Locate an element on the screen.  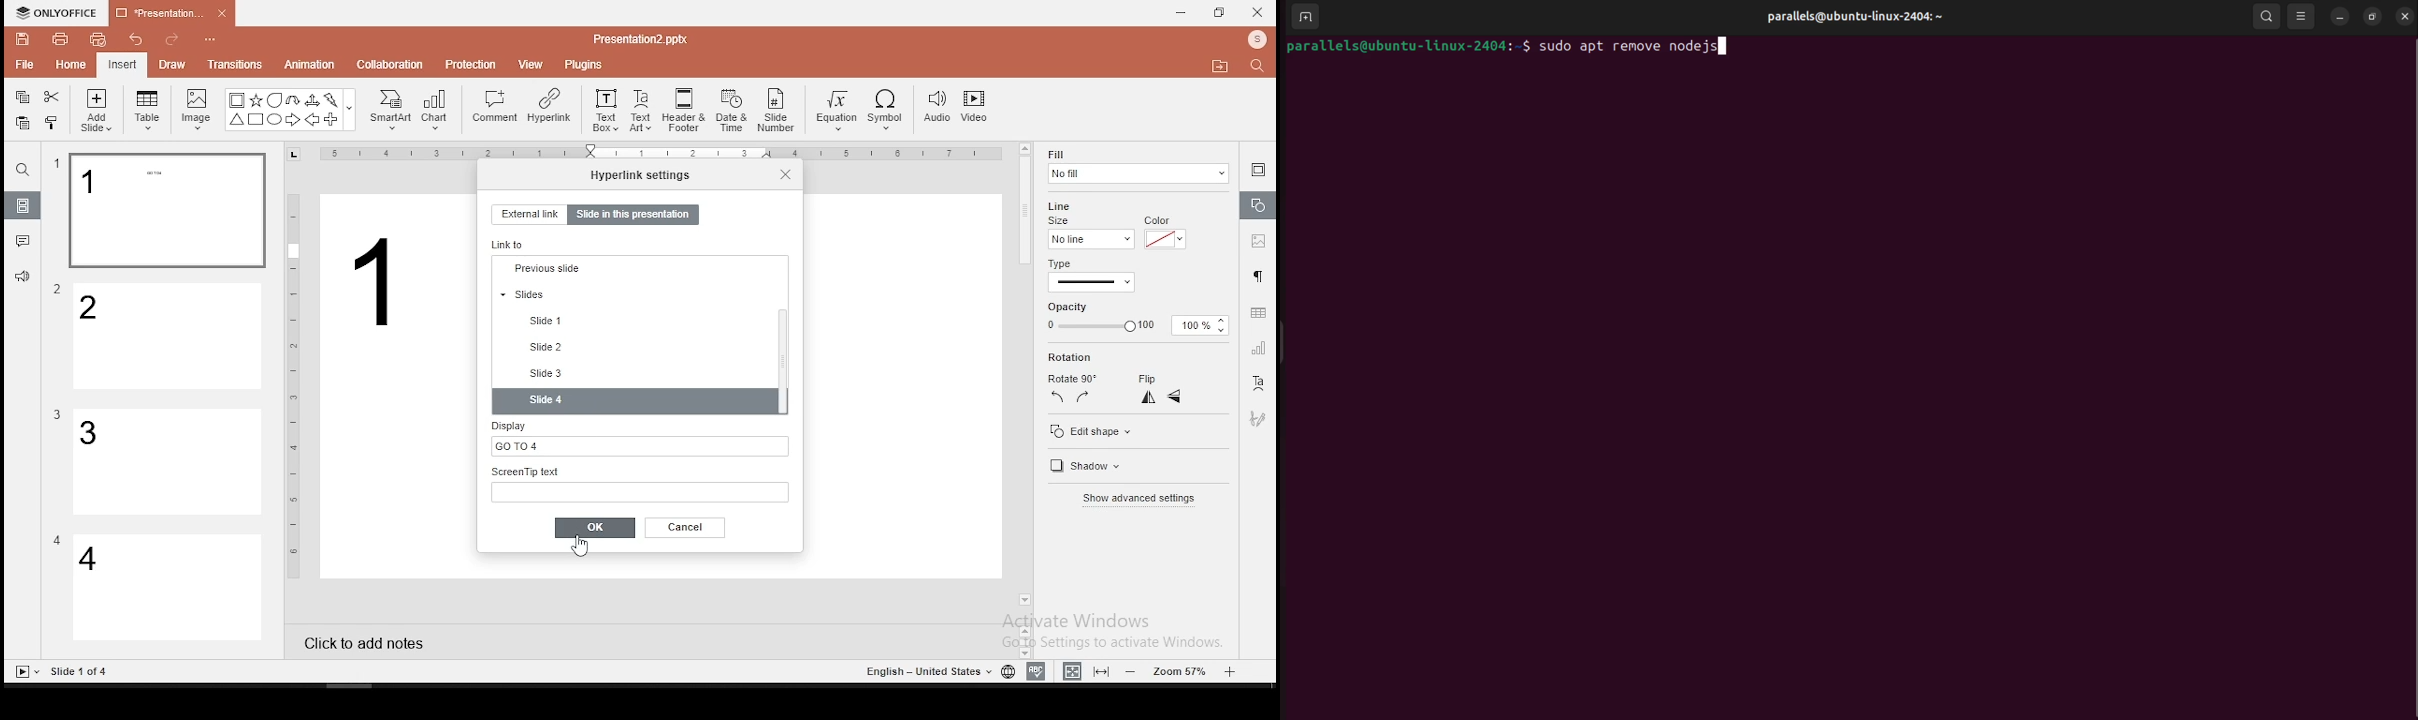
find is located at coordinates (22, 170).